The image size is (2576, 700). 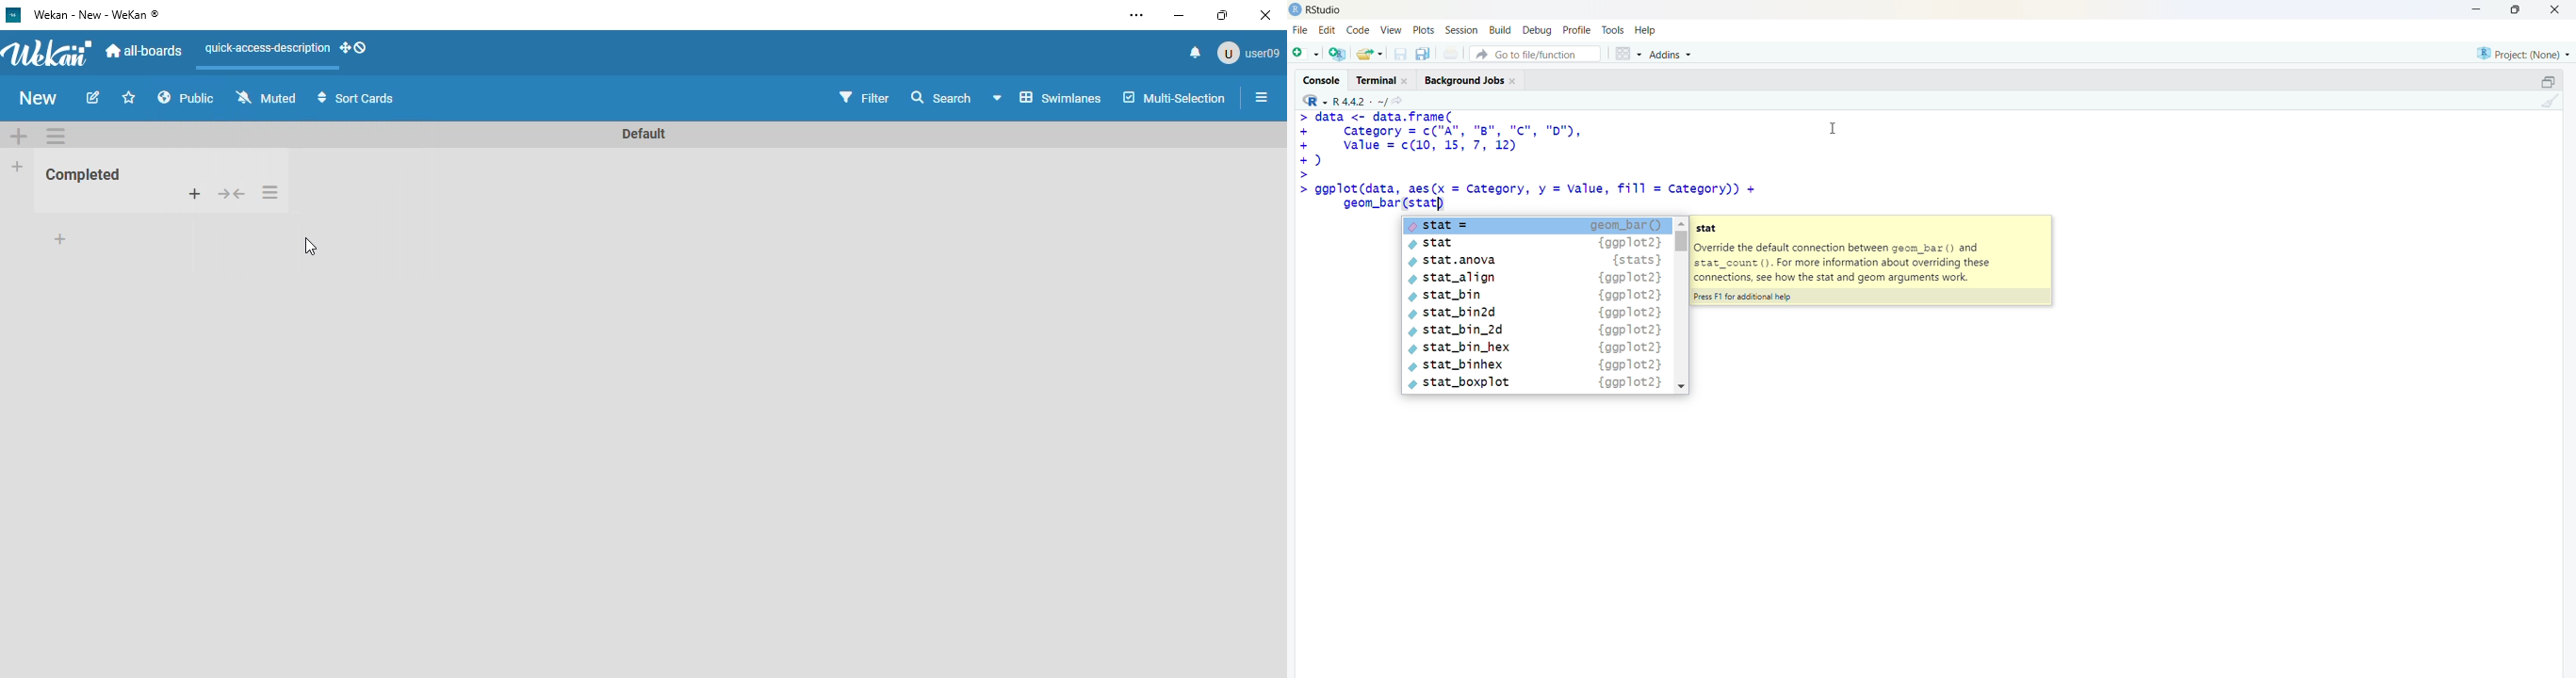 What do you see at coordinates (1576, 31) in the screenshot?
I see `profile` at bounding box center [1576, 31].